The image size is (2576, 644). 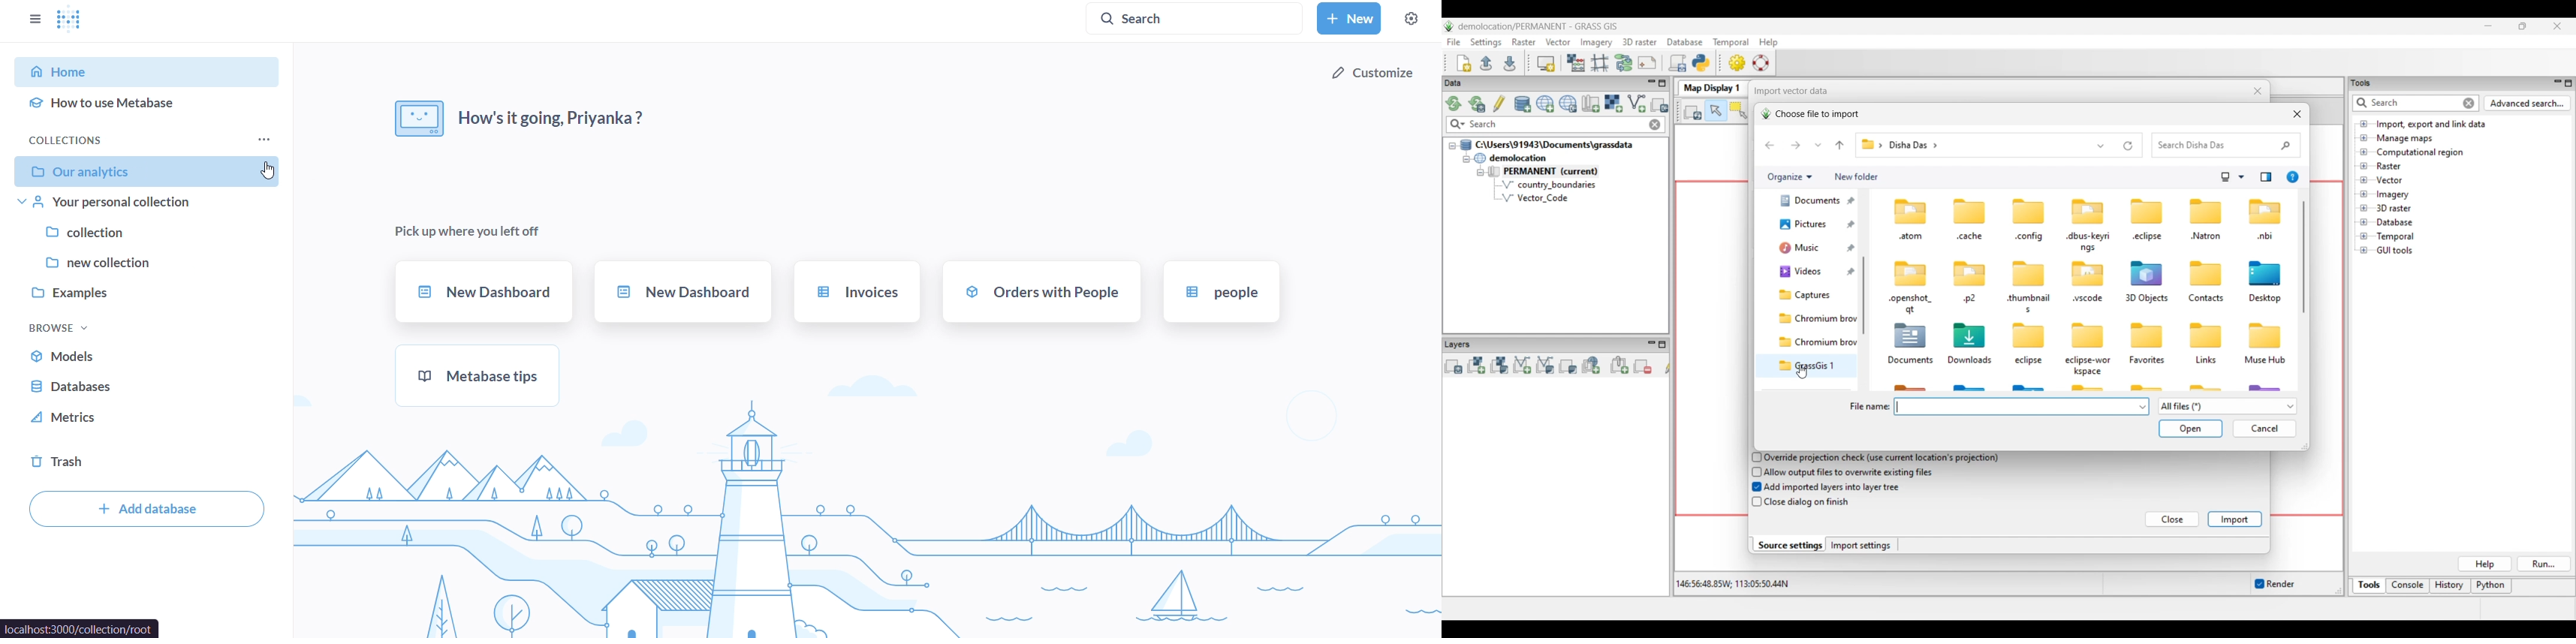 What do you see at coordinates (1199, 17) in the screenshot?
I see `search` at bounding box center [1199, 17].